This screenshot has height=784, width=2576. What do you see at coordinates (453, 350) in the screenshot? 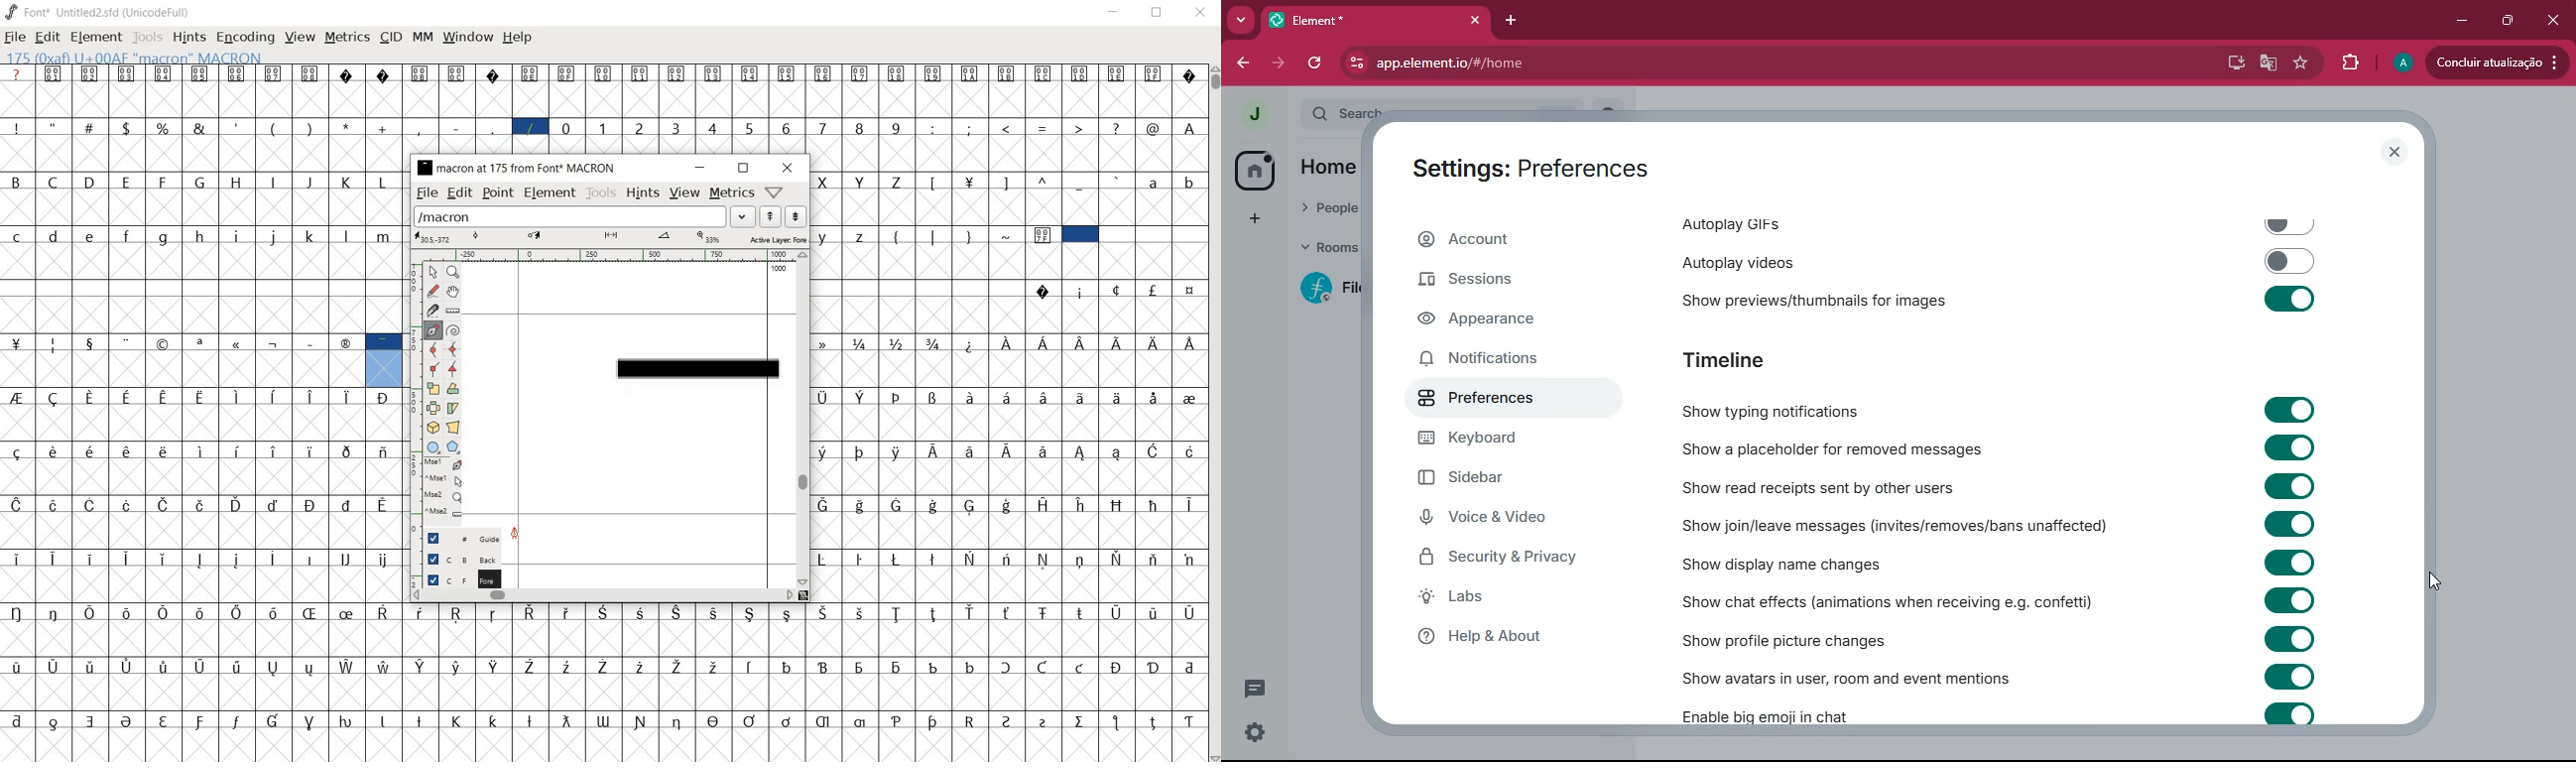
I see `HV curve` at bounding box center [453, 350].